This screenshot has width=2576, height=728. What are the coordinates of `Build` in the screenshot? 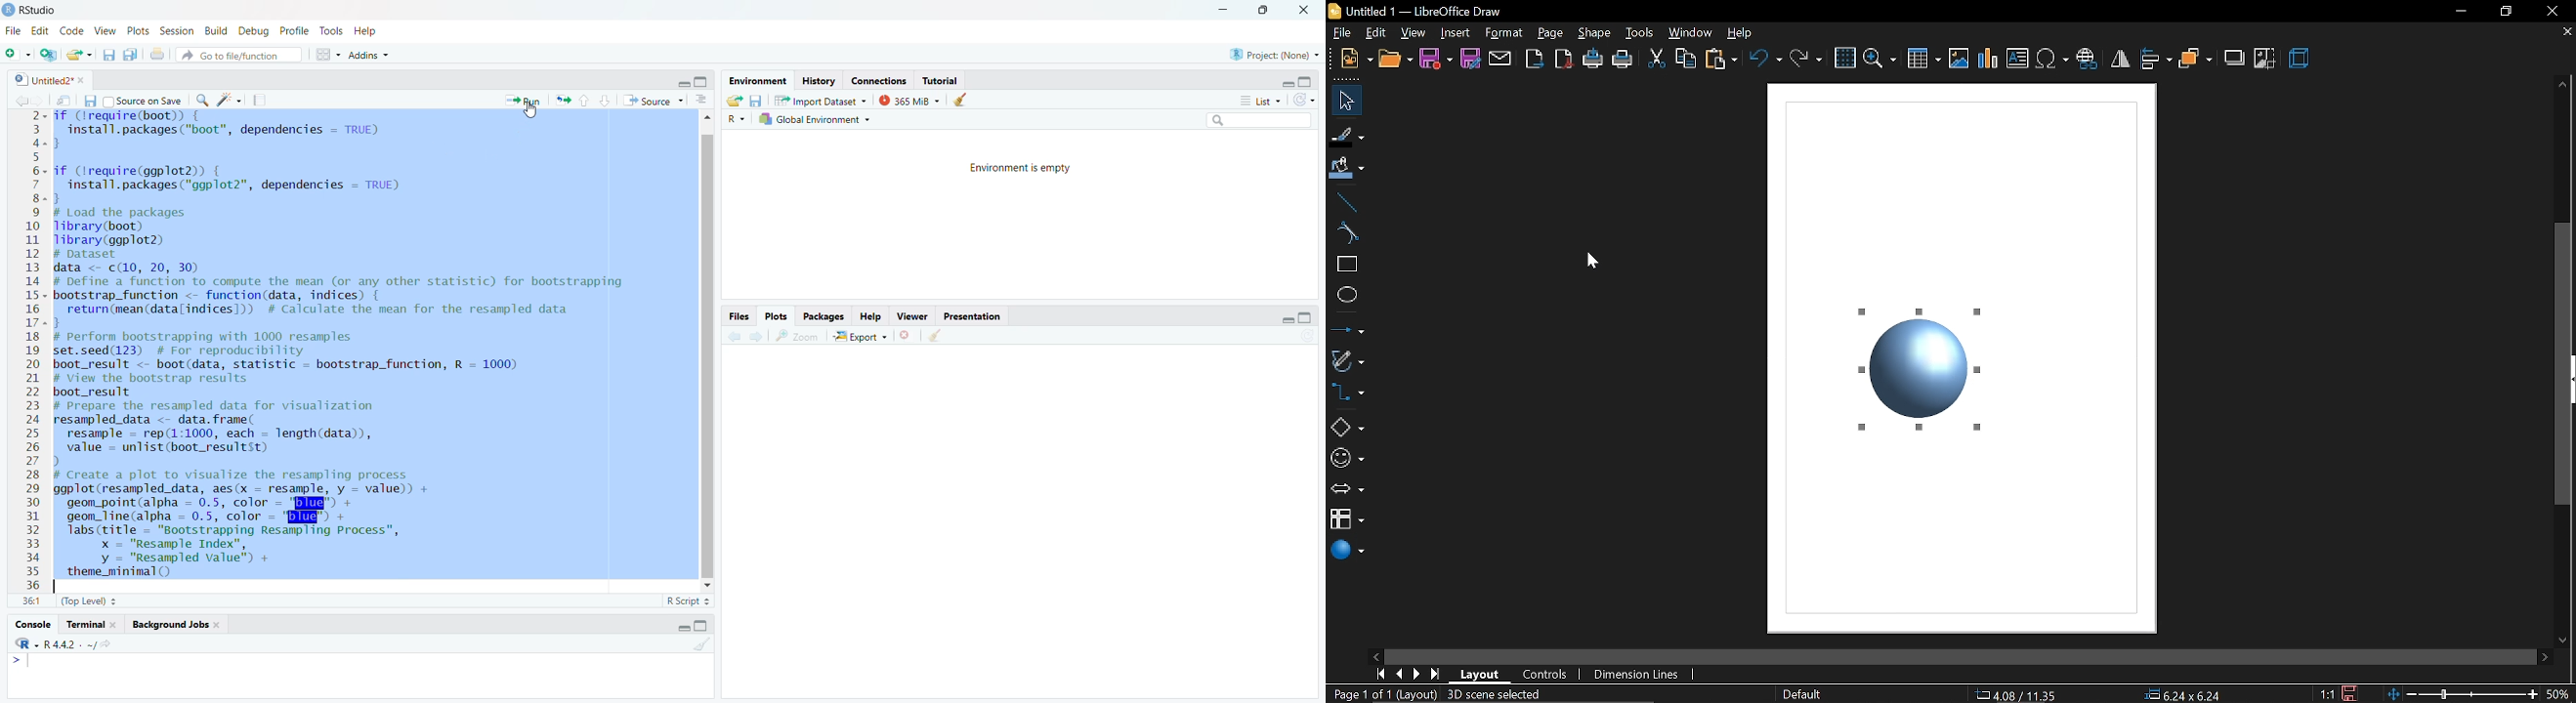 It's located at (216, 32).